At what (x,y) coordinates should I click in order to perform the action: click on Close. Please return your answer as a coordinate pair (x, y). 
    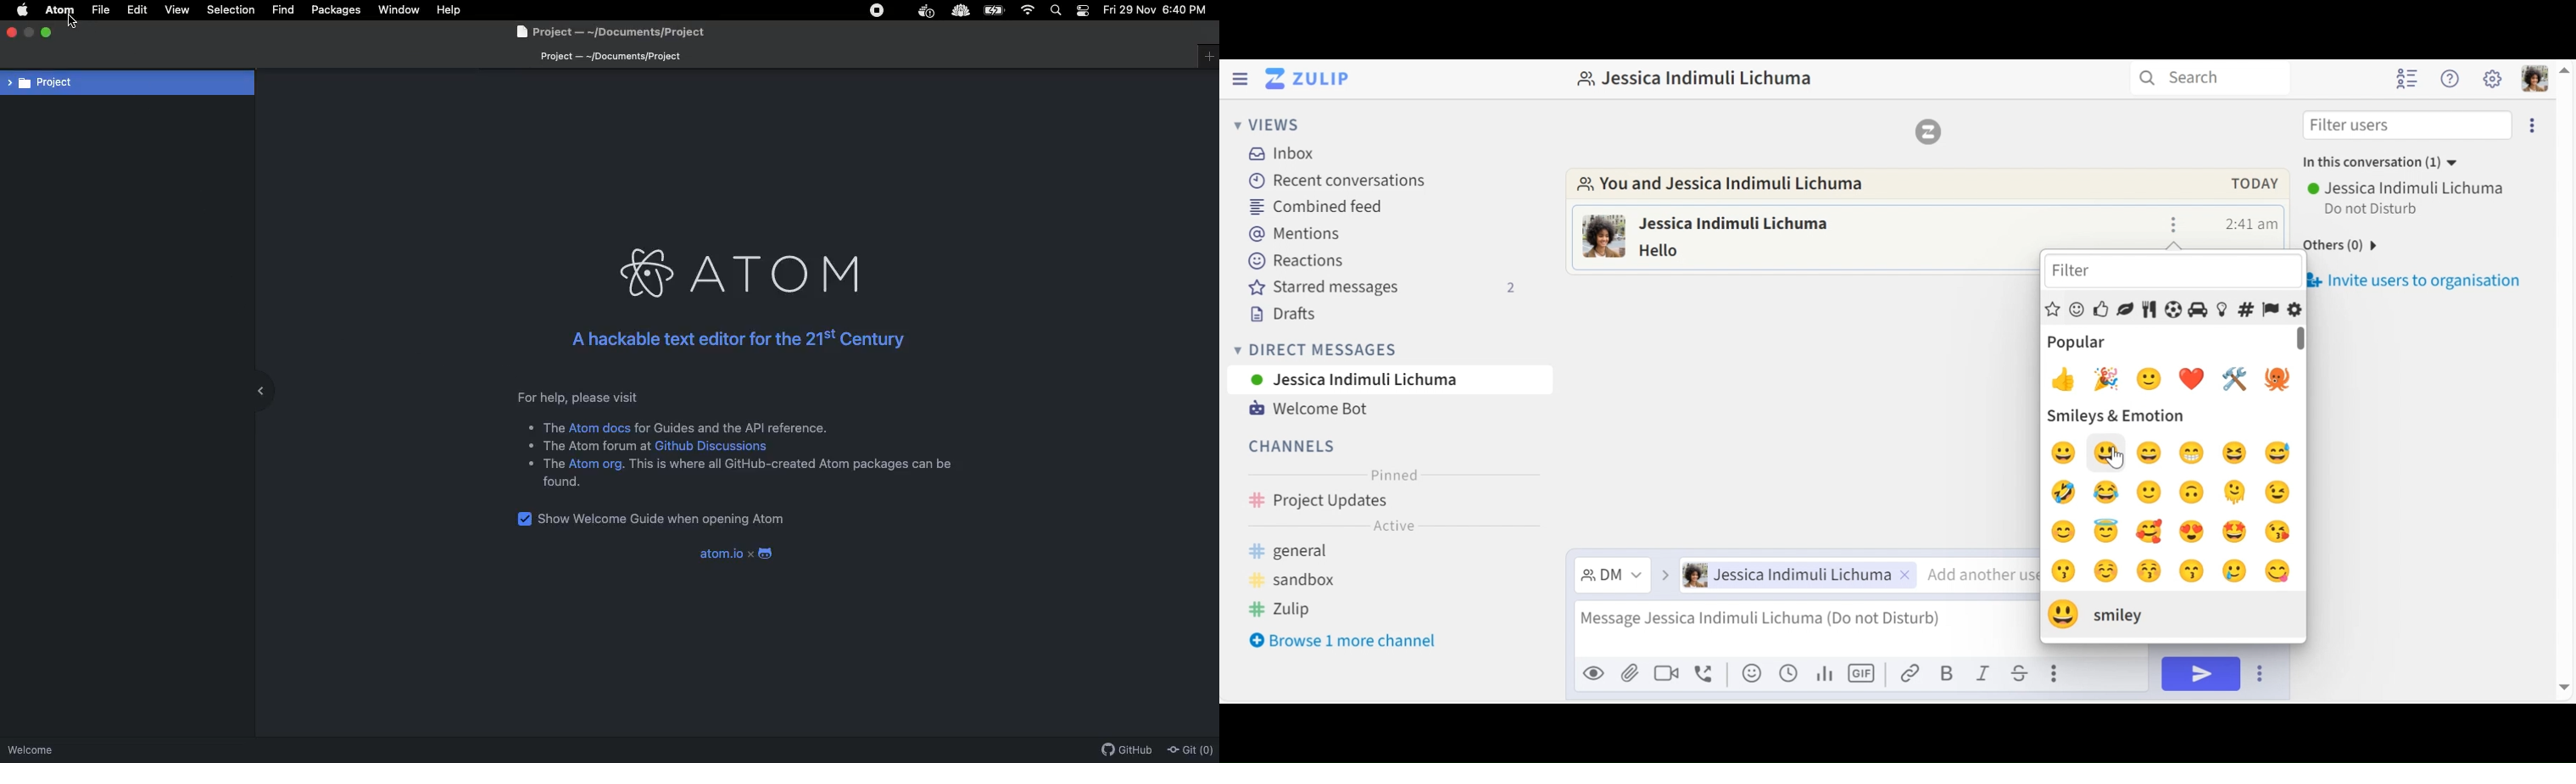
    Looking at the image, I should click on (14, 31).